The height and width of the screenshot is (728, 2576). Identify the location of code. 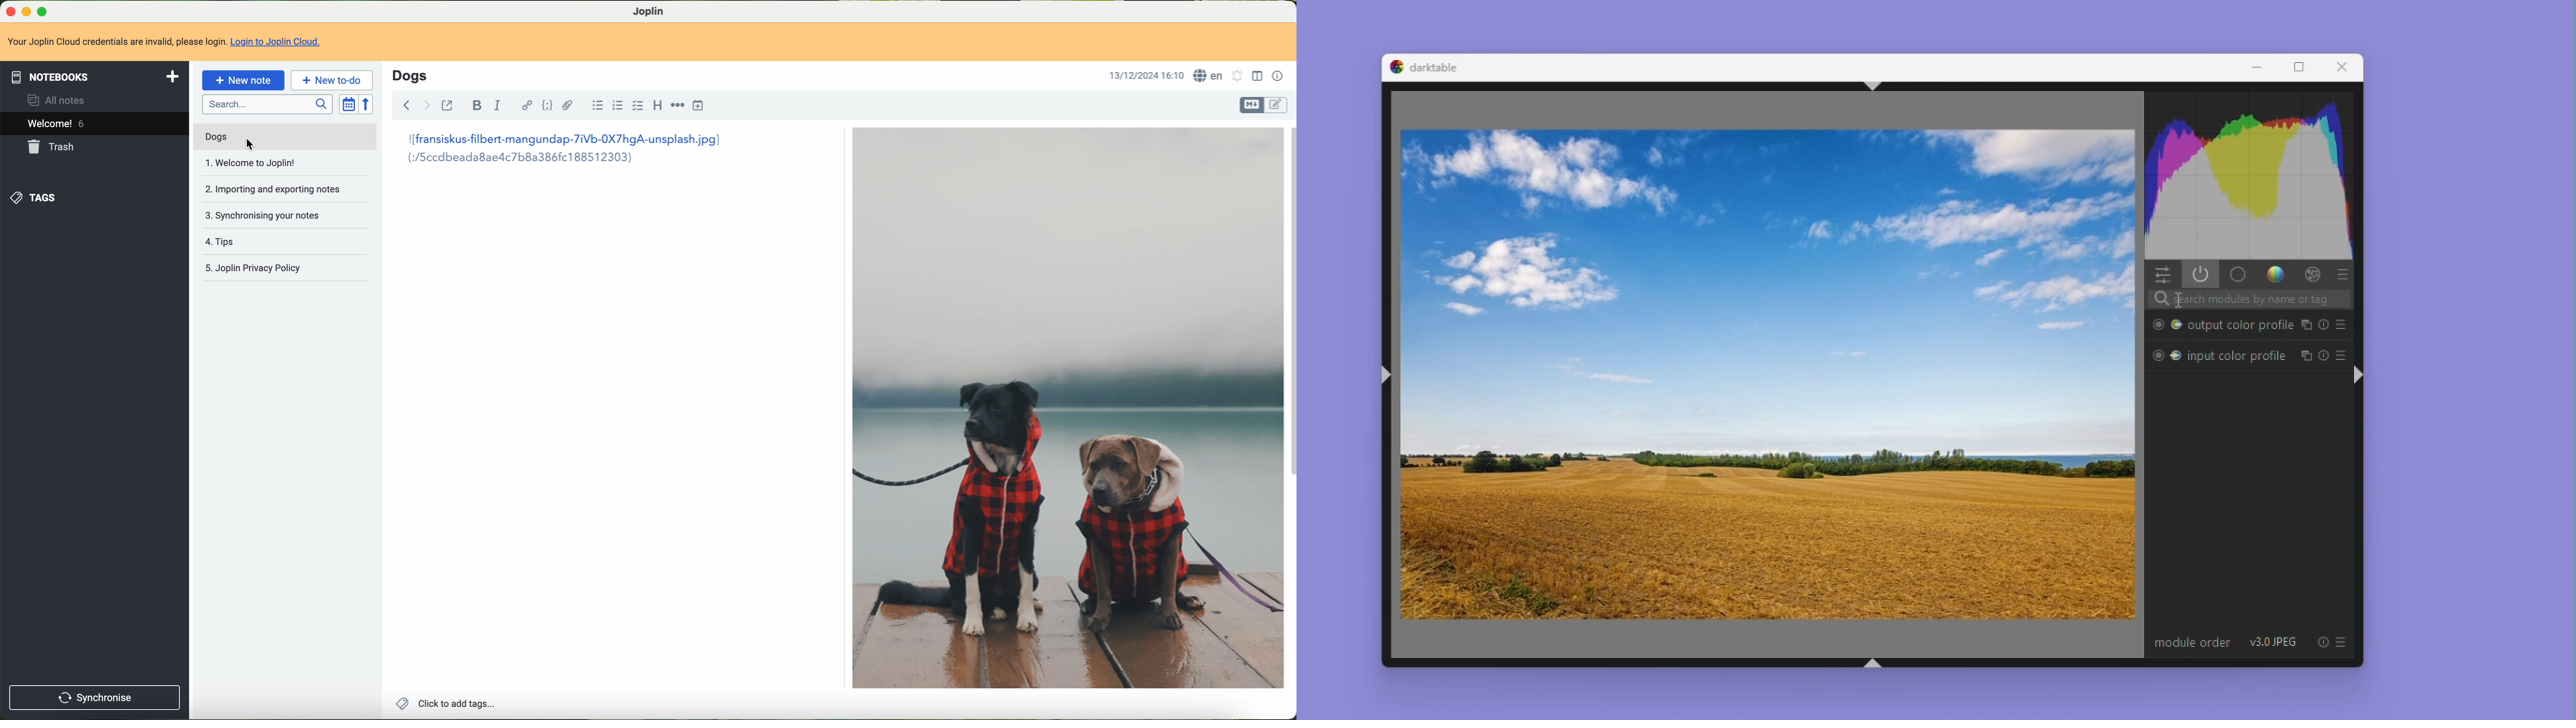
(548, 106).